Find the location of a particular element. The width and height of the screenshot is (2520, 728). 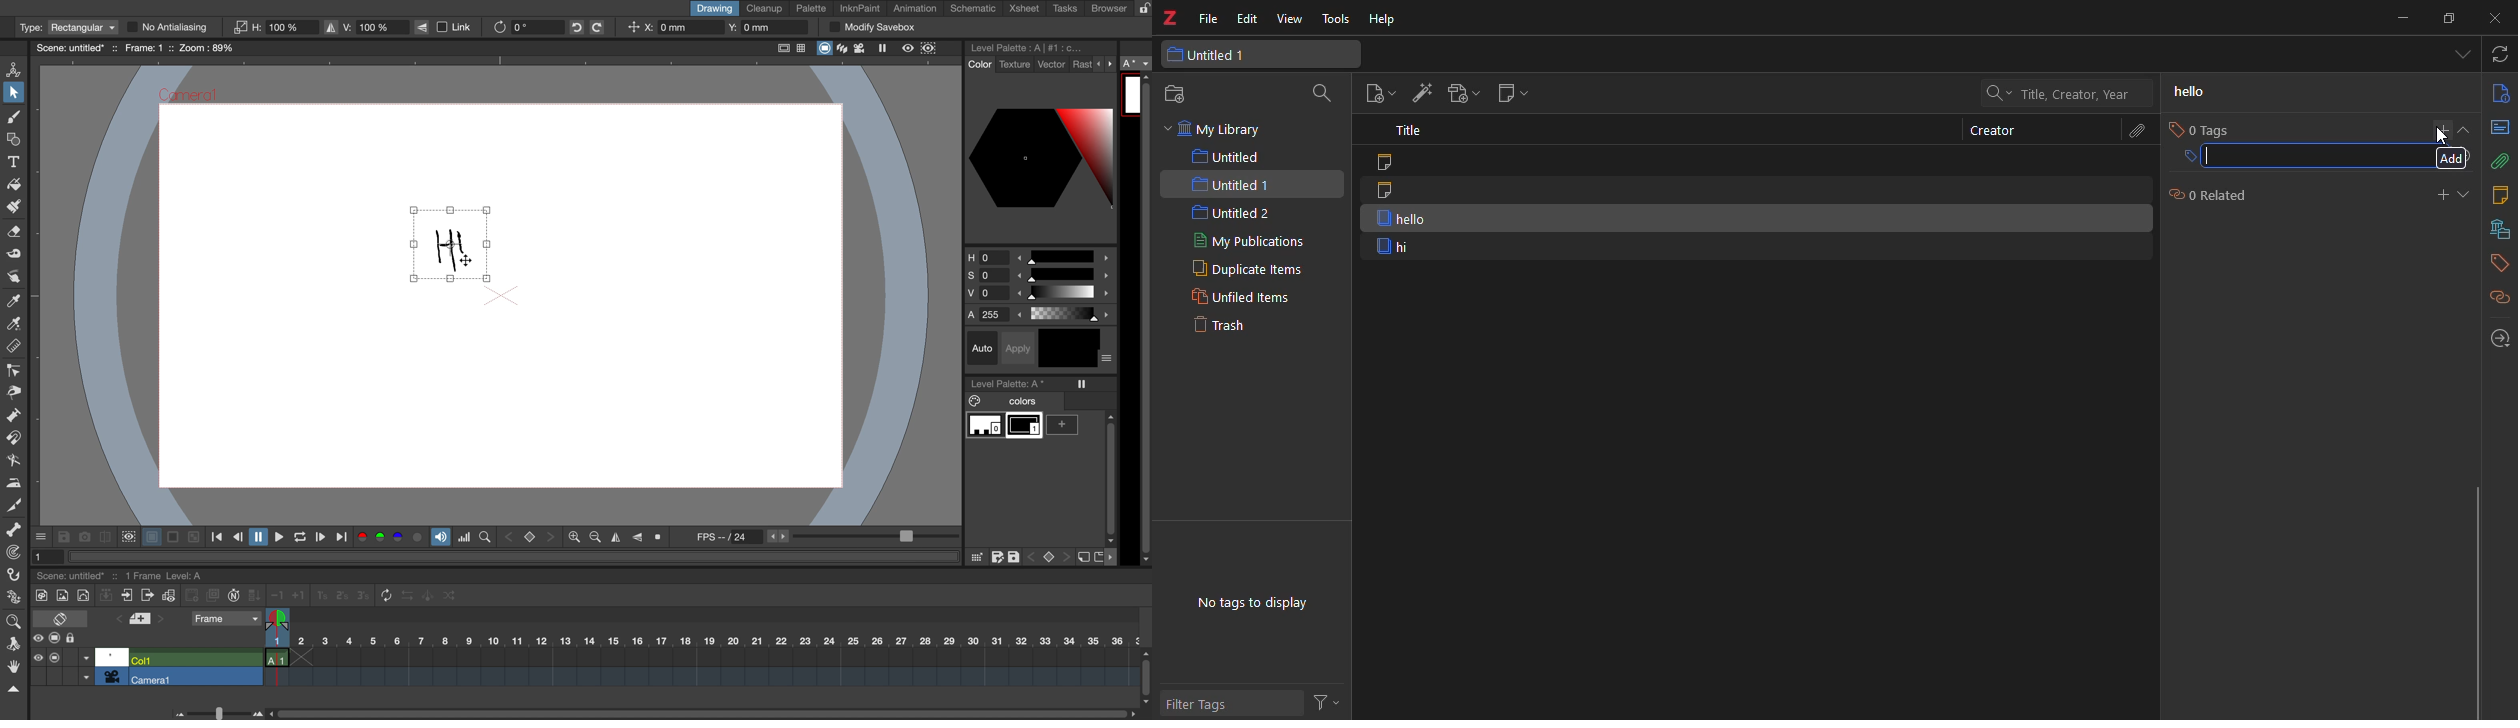

z is located at coordinates (1174, 19).